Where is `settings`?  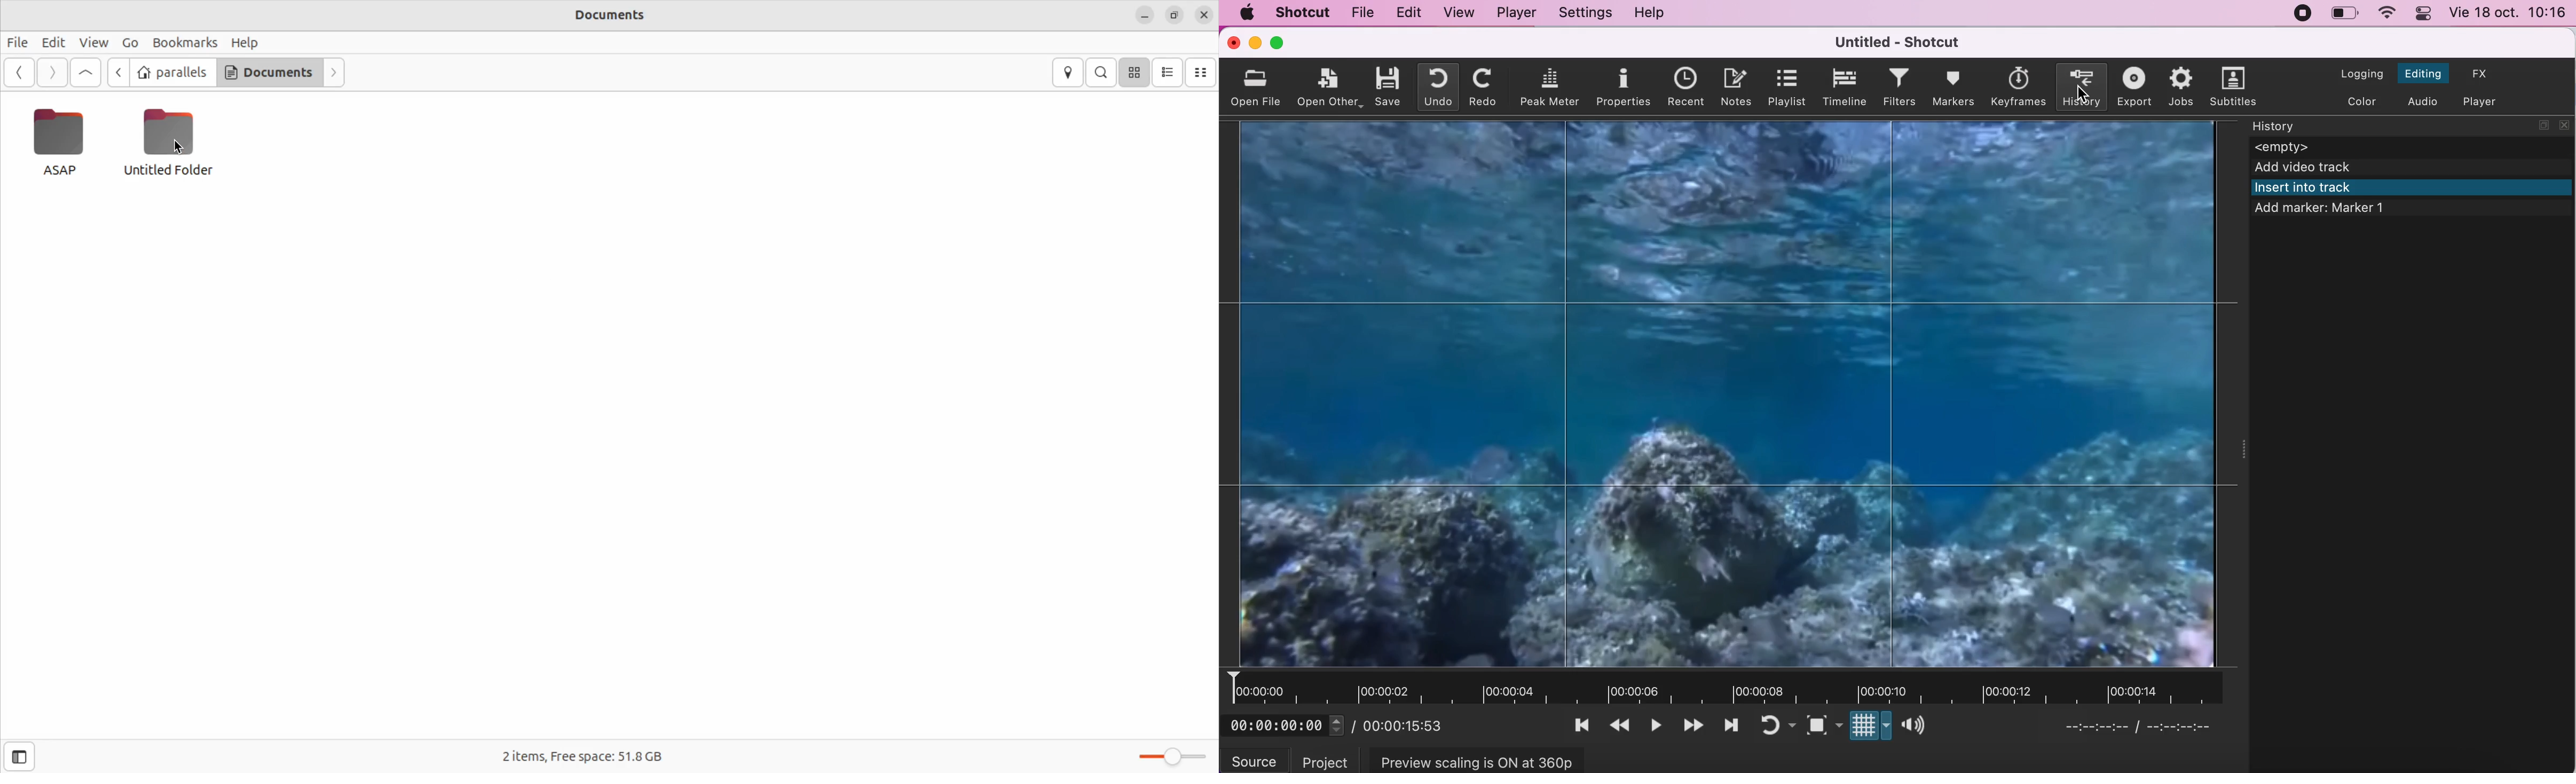 settings is located at coordinates (1586, 13).